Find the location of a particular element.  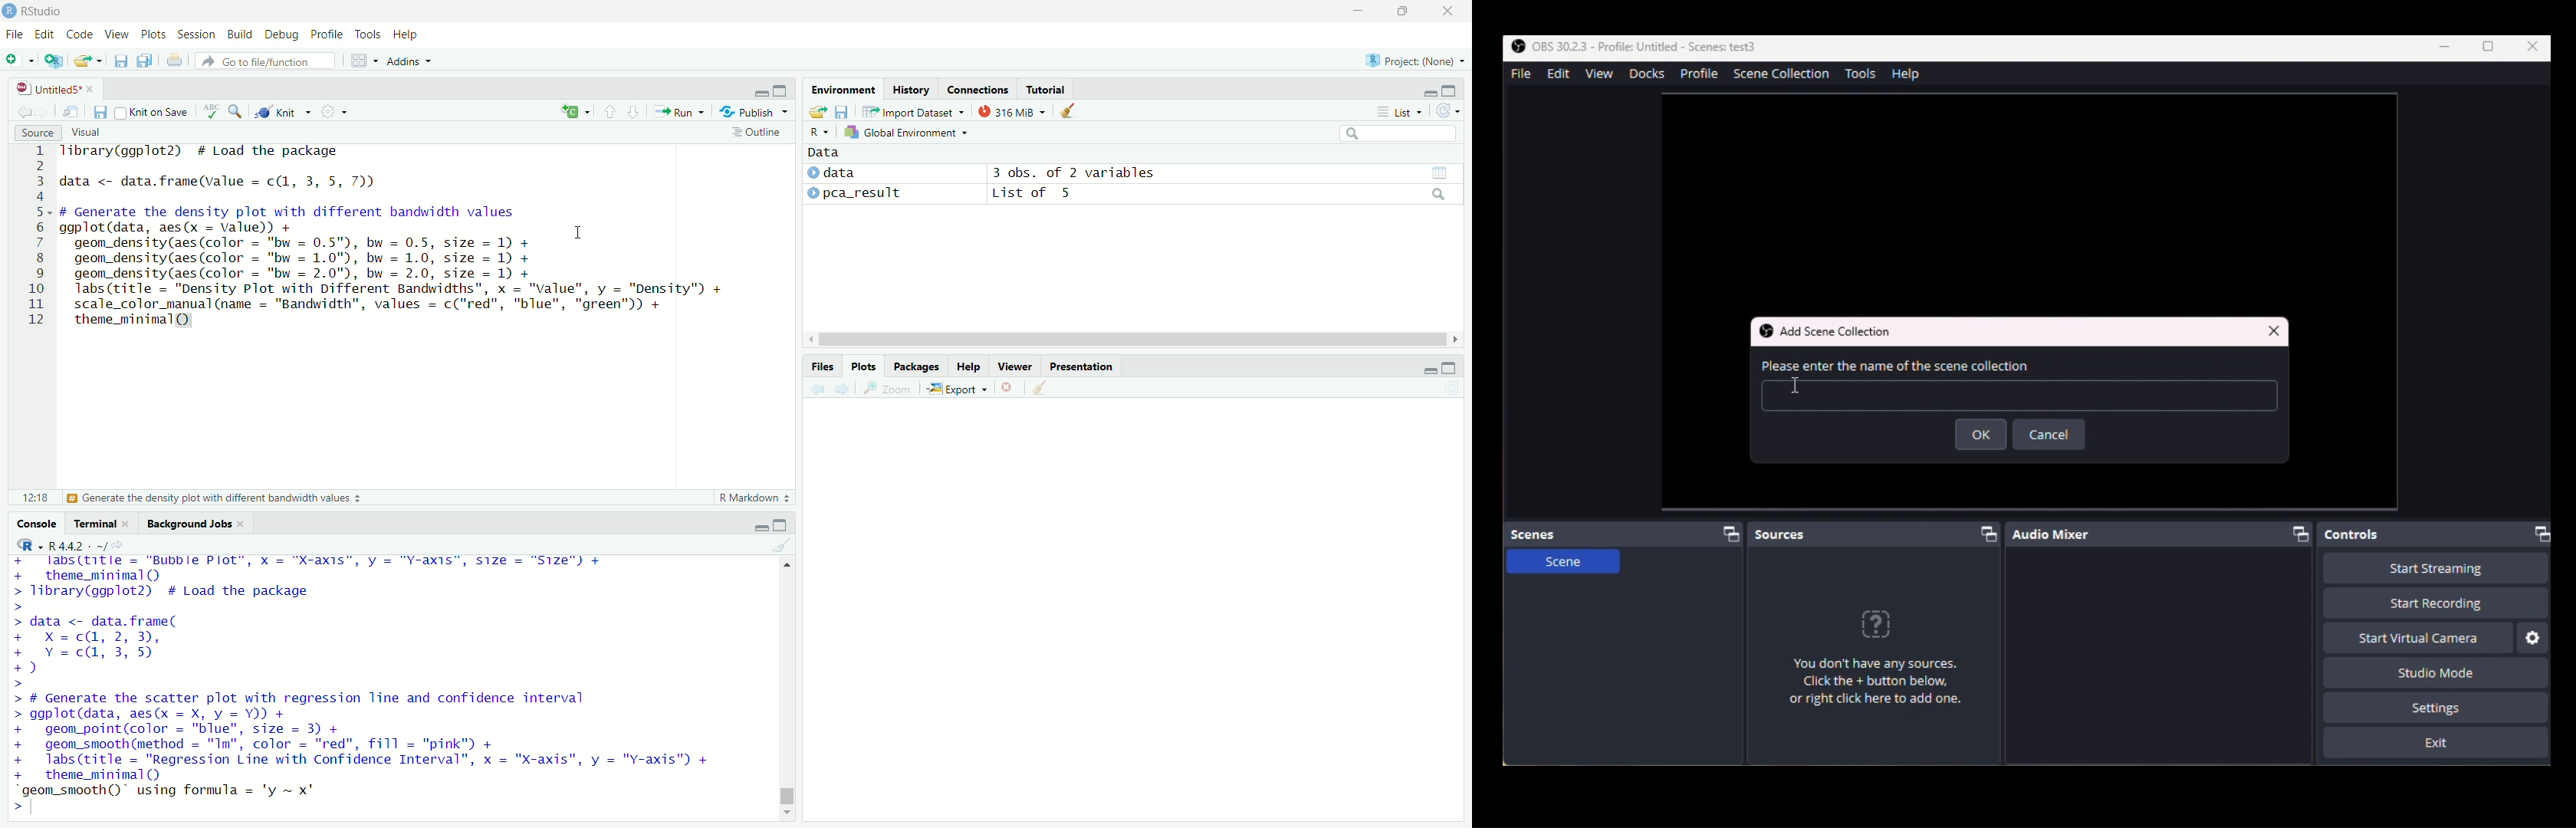

Tutorial is located at coordinates (1046, 89).